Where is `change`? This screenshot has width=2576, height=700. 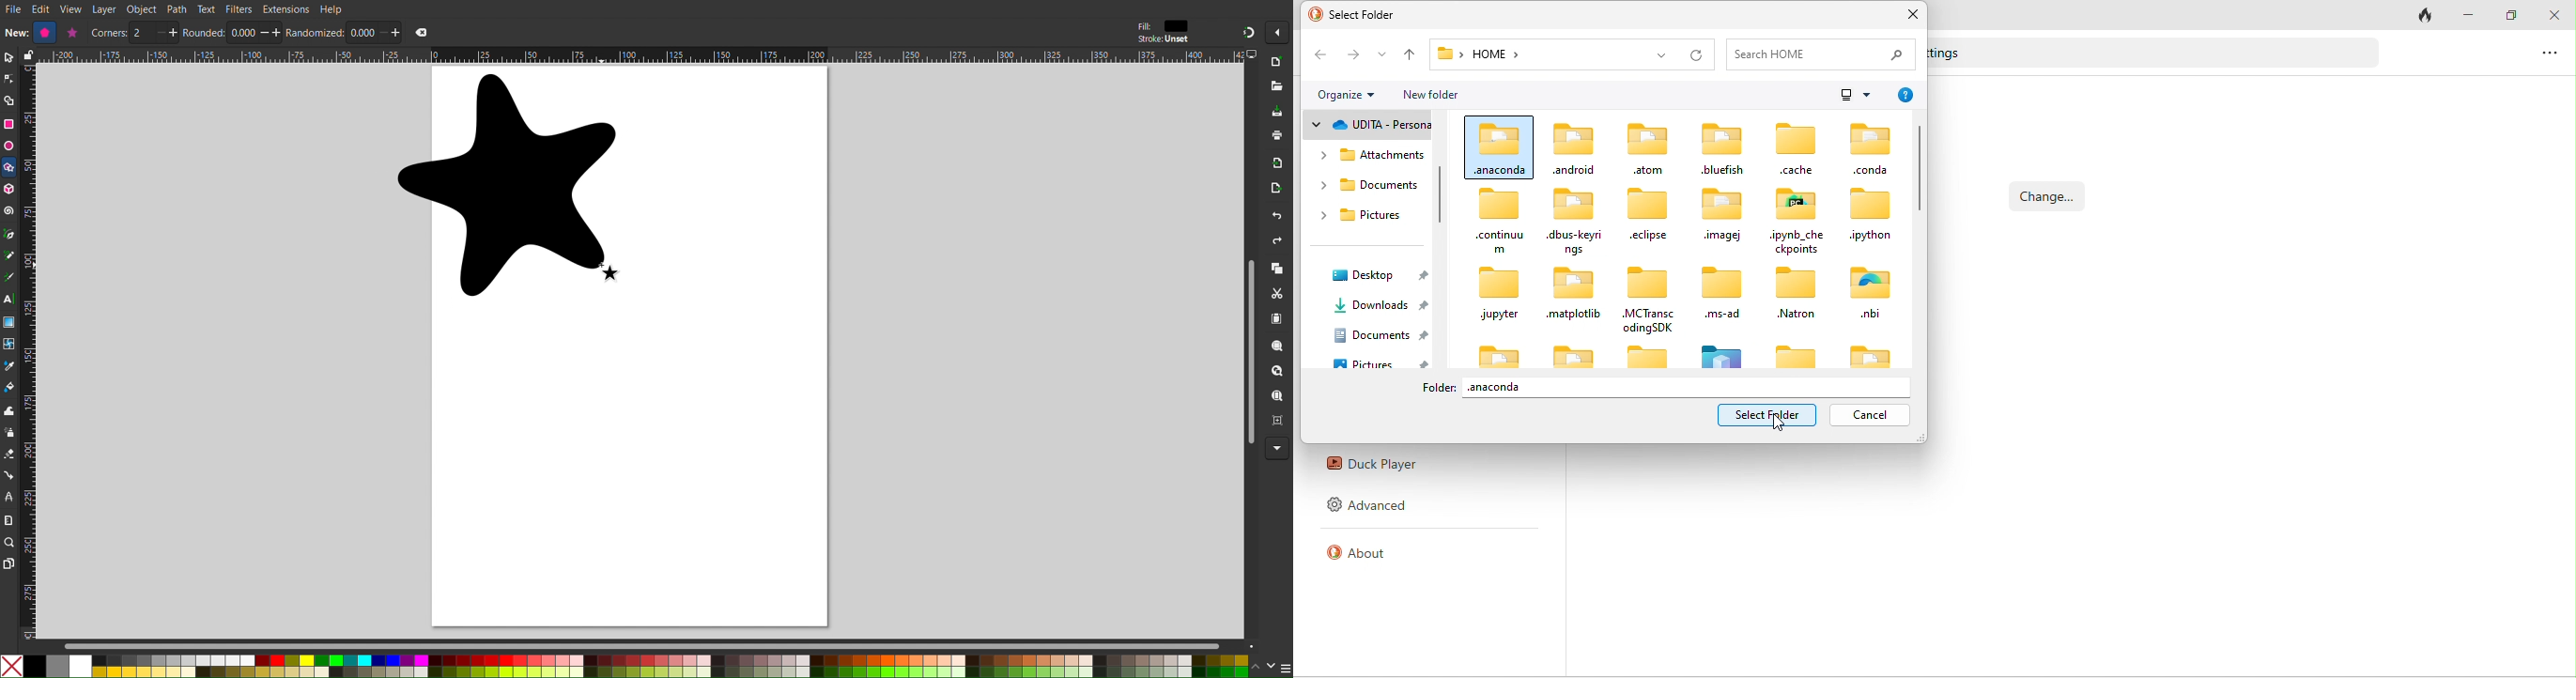 change is located at coordinates (2049, 196).